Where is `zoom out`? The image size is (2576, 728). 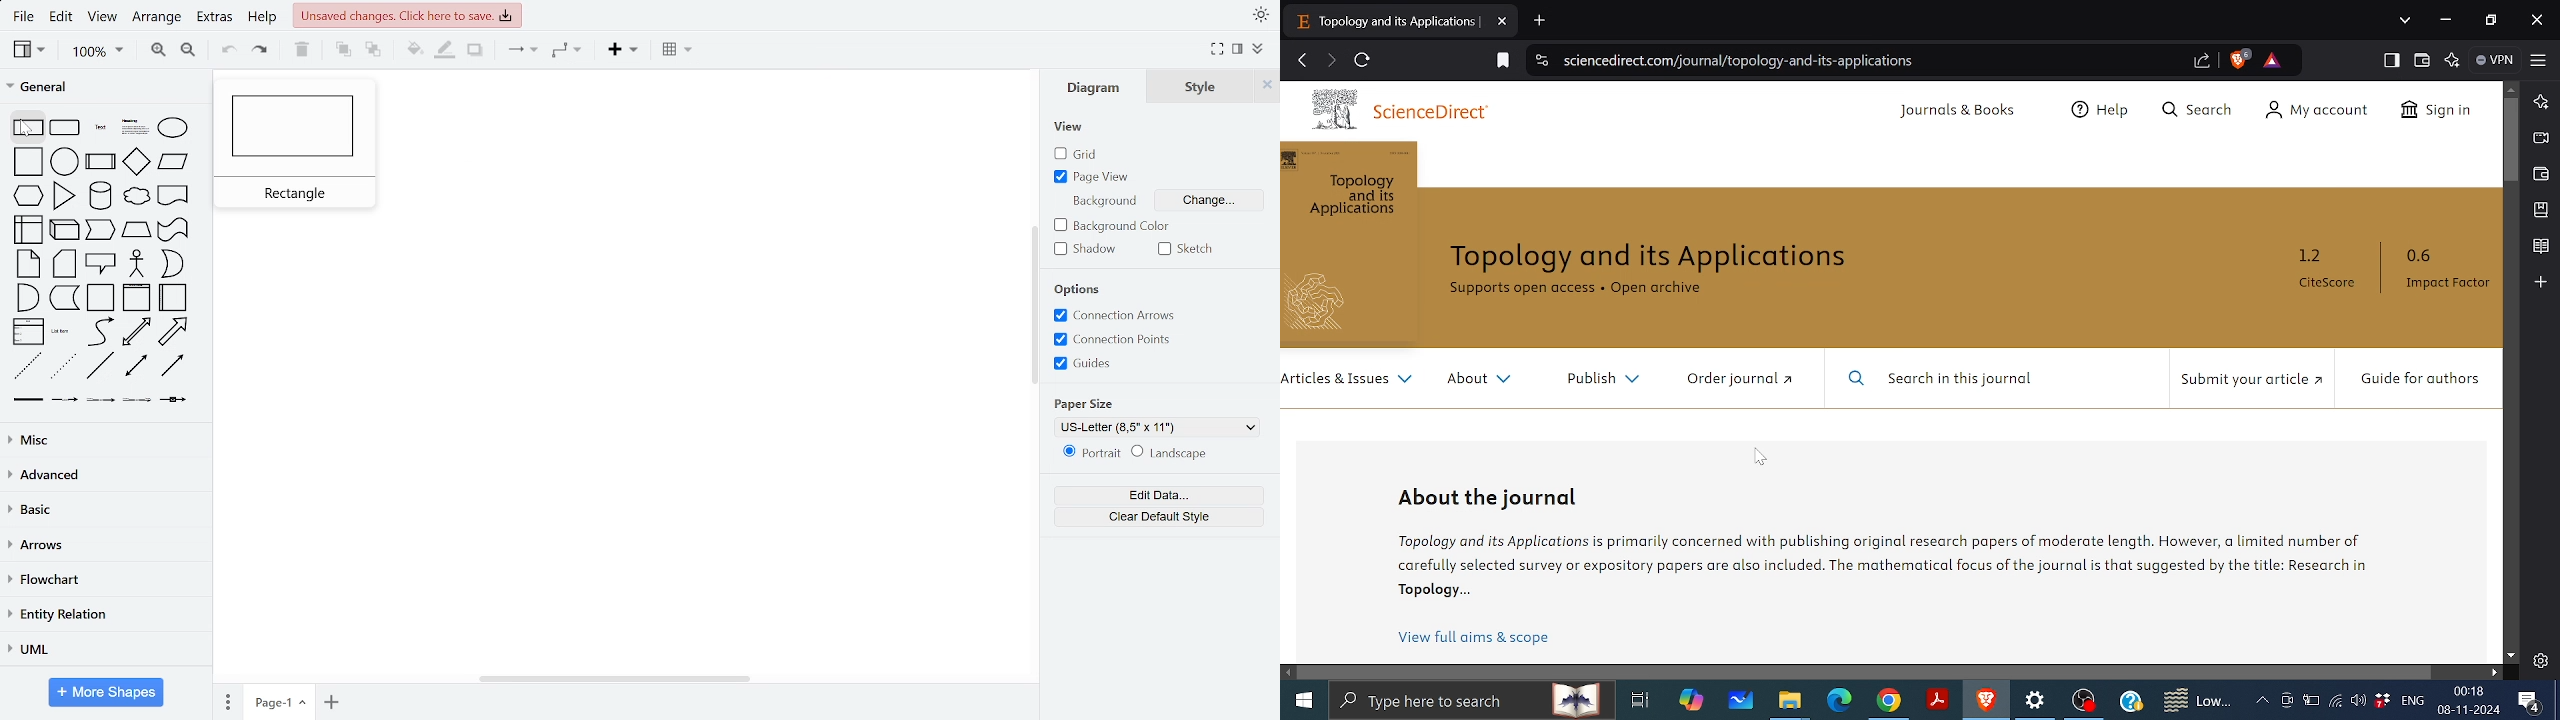
zoom out is located at coordinates (190, 53).